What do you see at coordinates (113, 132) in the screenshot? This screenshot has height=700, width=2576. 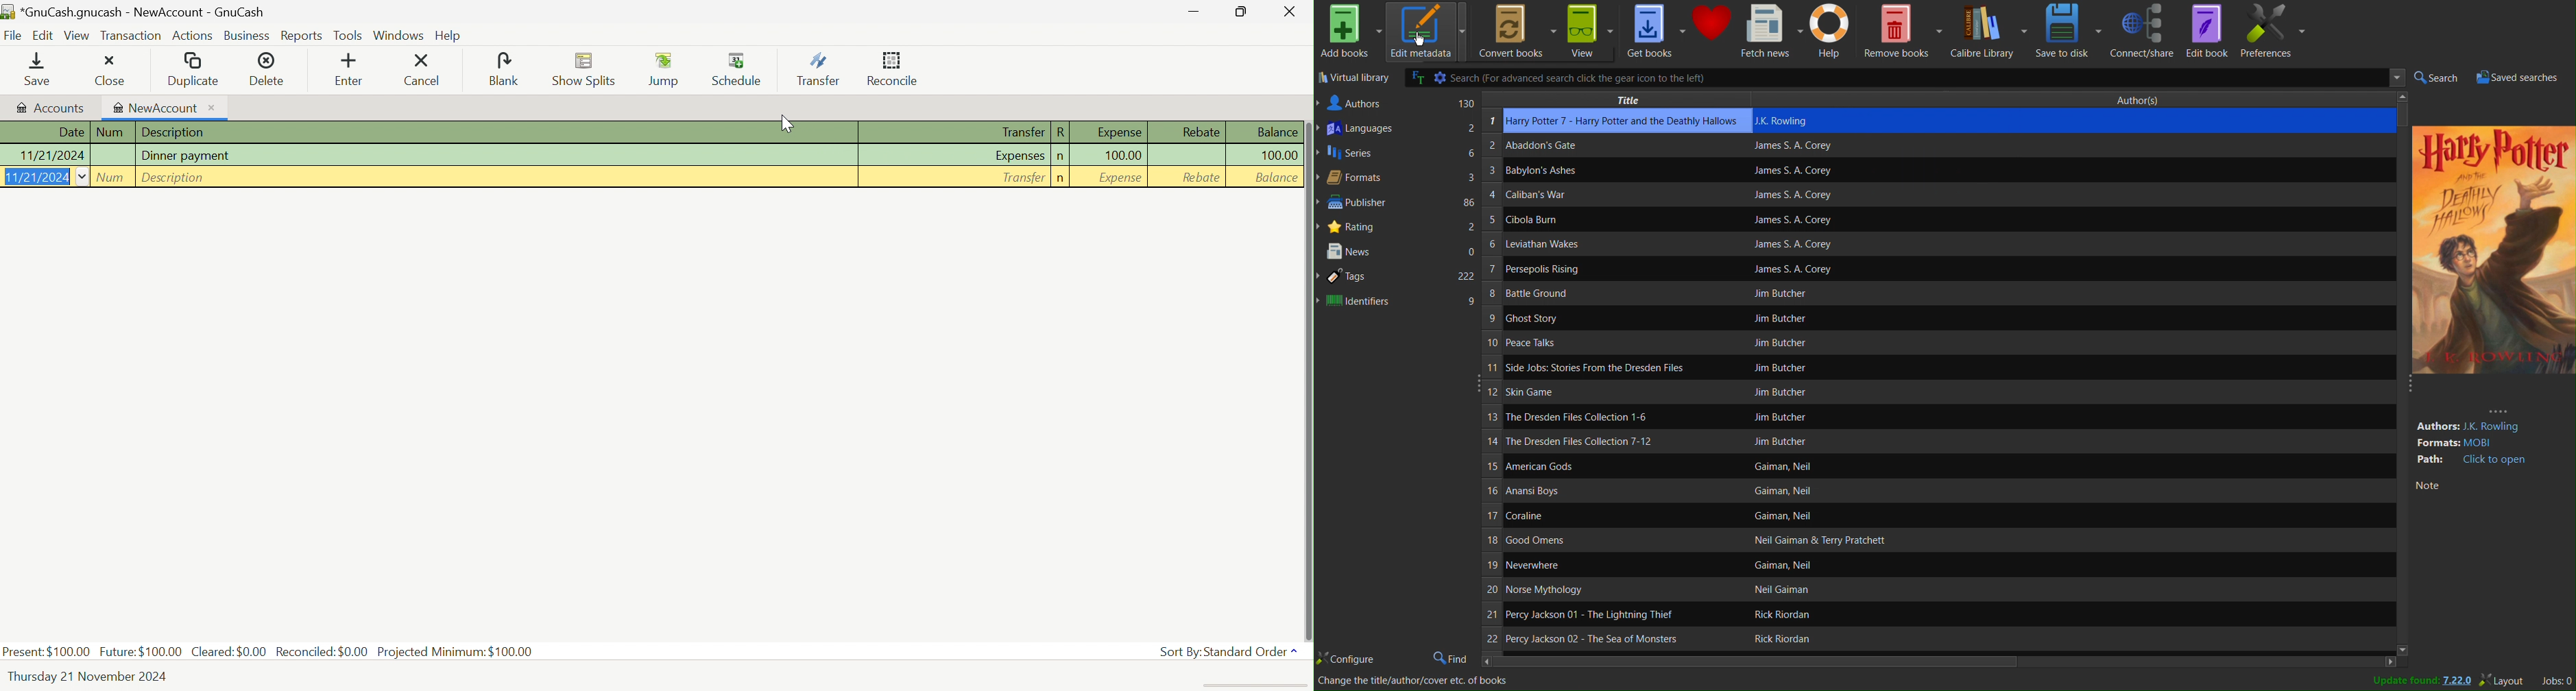 I see `Num` at bounding box center [113, 132].